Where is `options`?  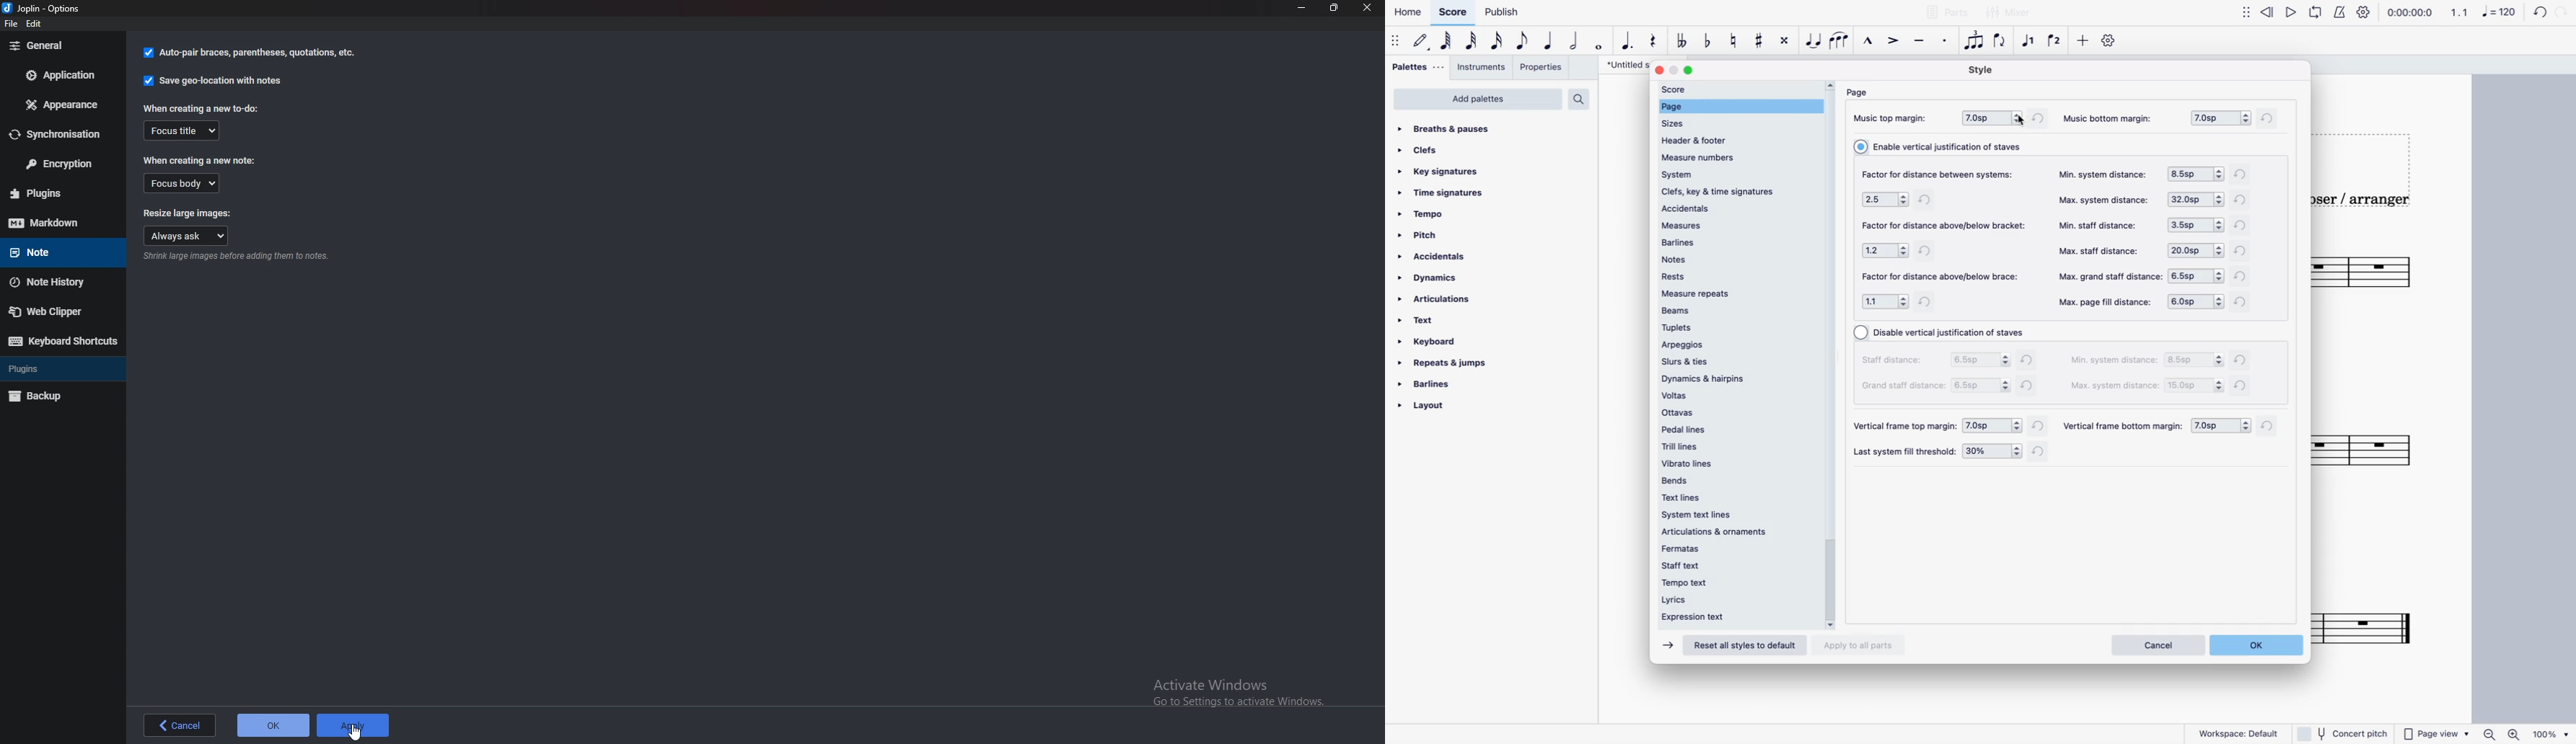
options is located at coordinates (2195, 249).